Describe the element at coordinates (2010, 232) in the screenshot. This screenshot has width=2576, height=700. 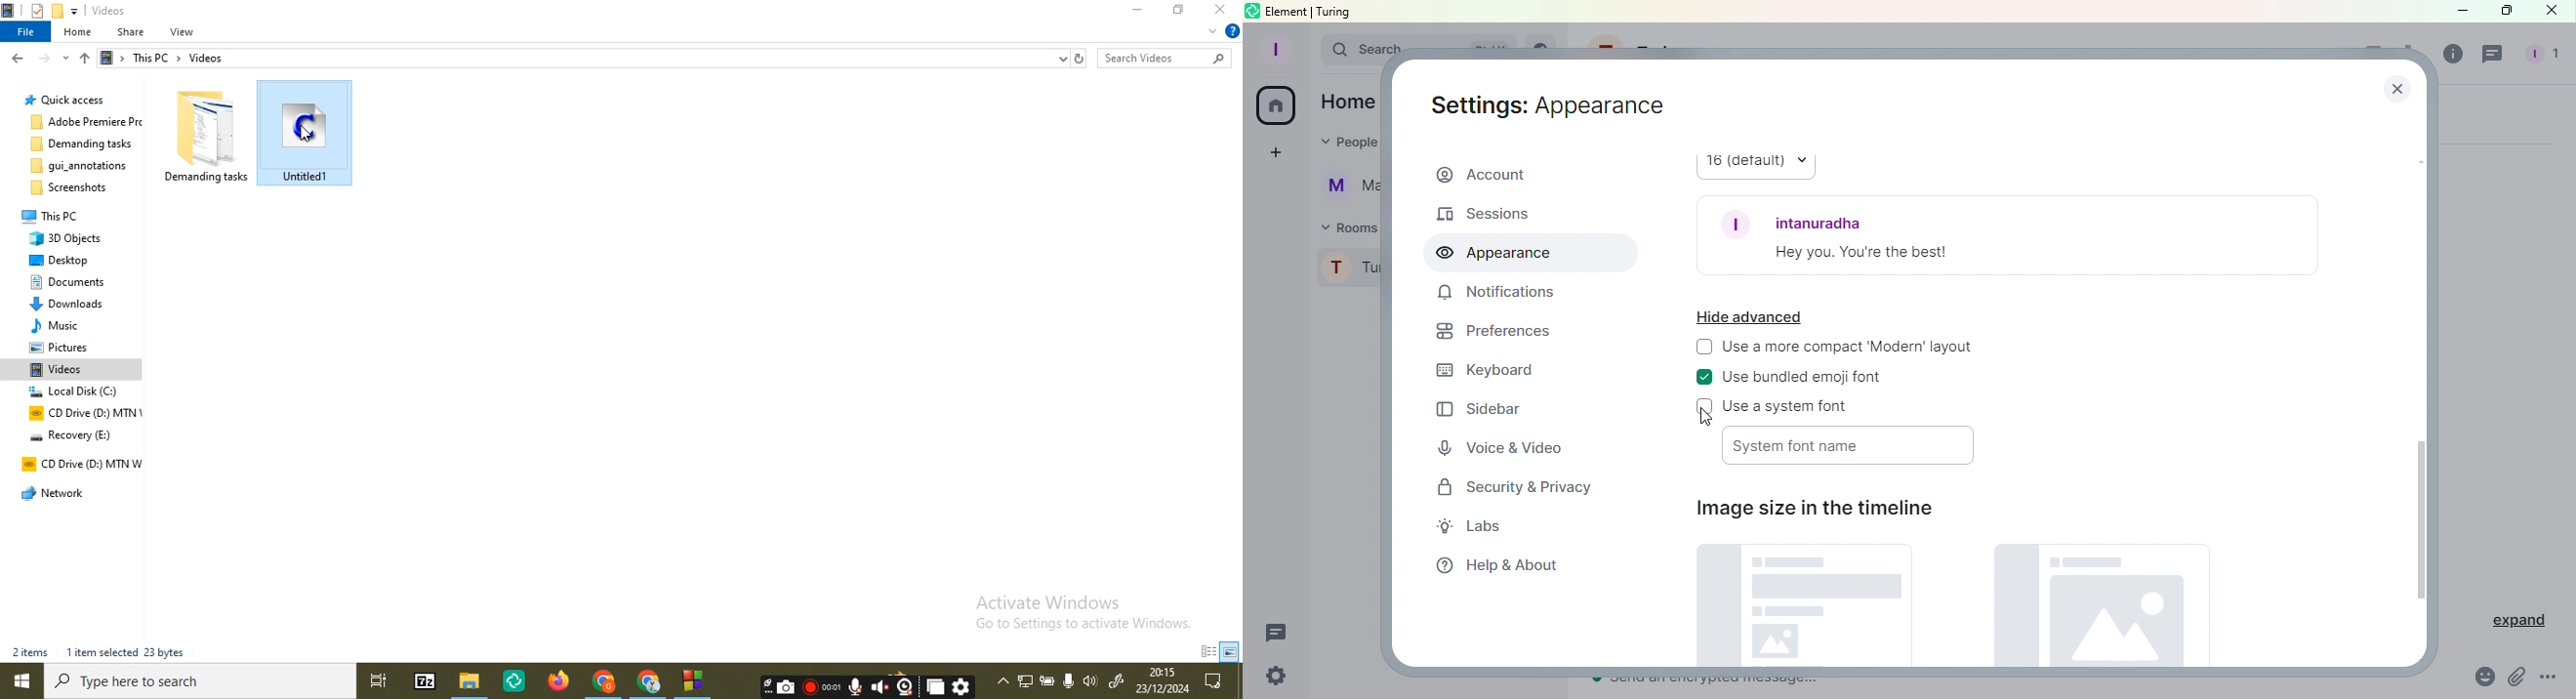
I see `Font example` at that location.